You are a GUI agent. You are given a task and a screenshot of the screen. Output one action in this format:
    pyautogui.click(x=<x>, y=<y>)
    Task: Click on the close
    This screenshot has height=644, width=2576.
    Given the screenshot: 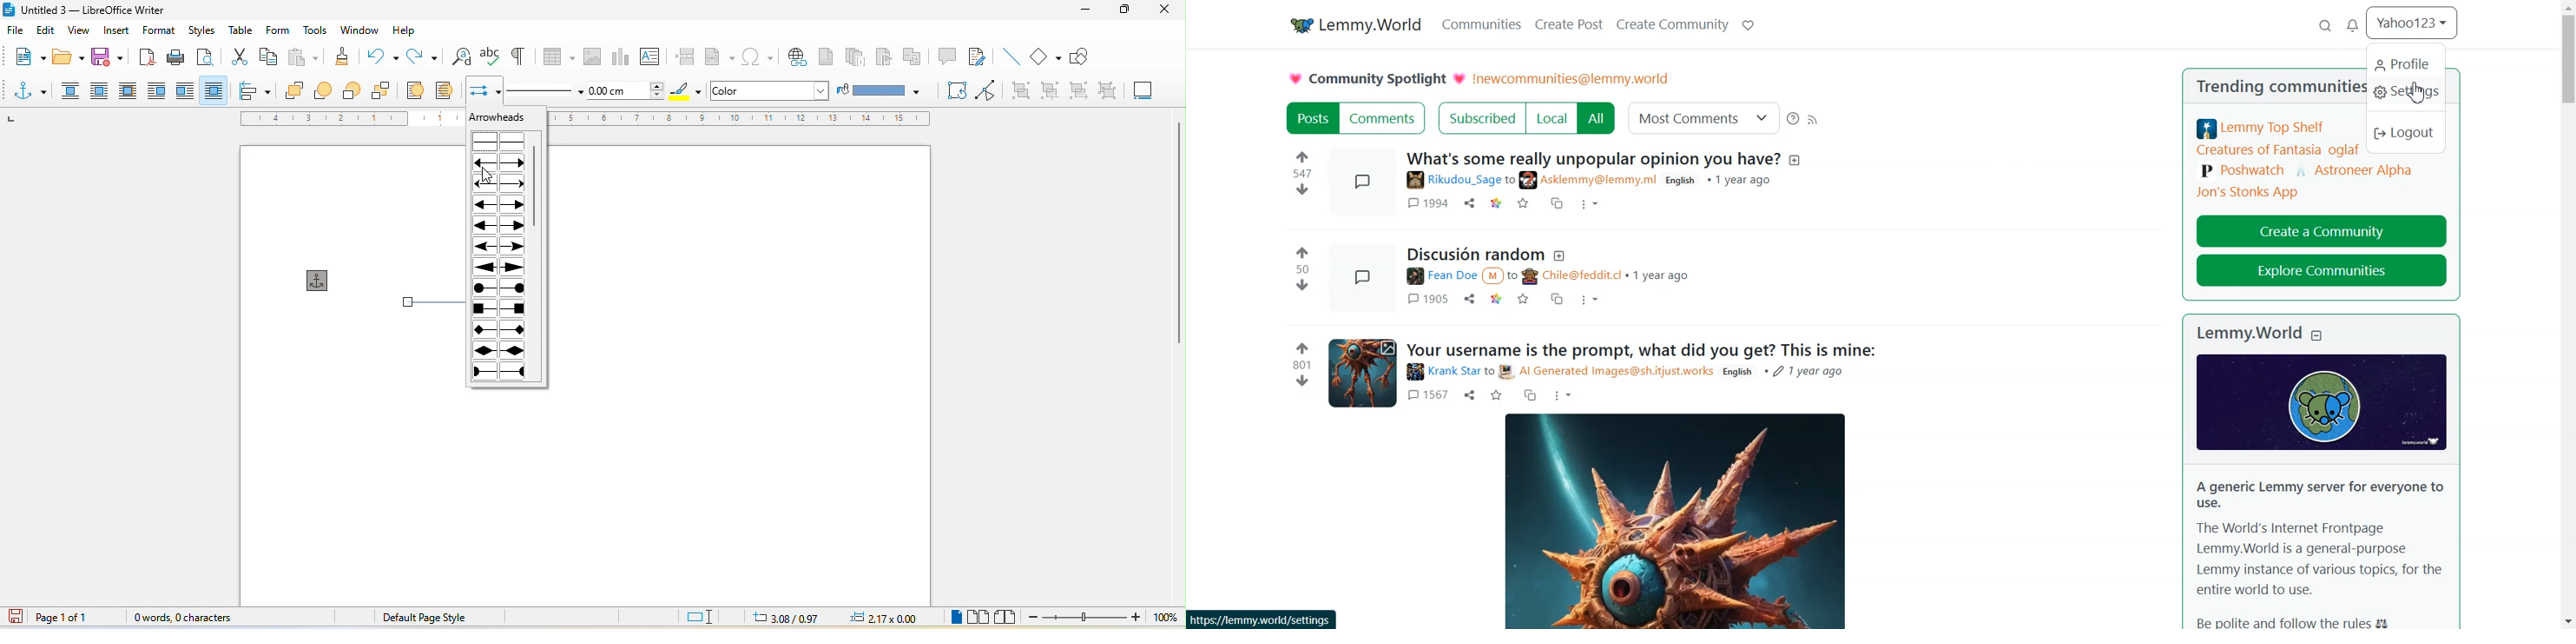 What is the action you would take?
    pyautogui.click(x=1166, y=10)
    